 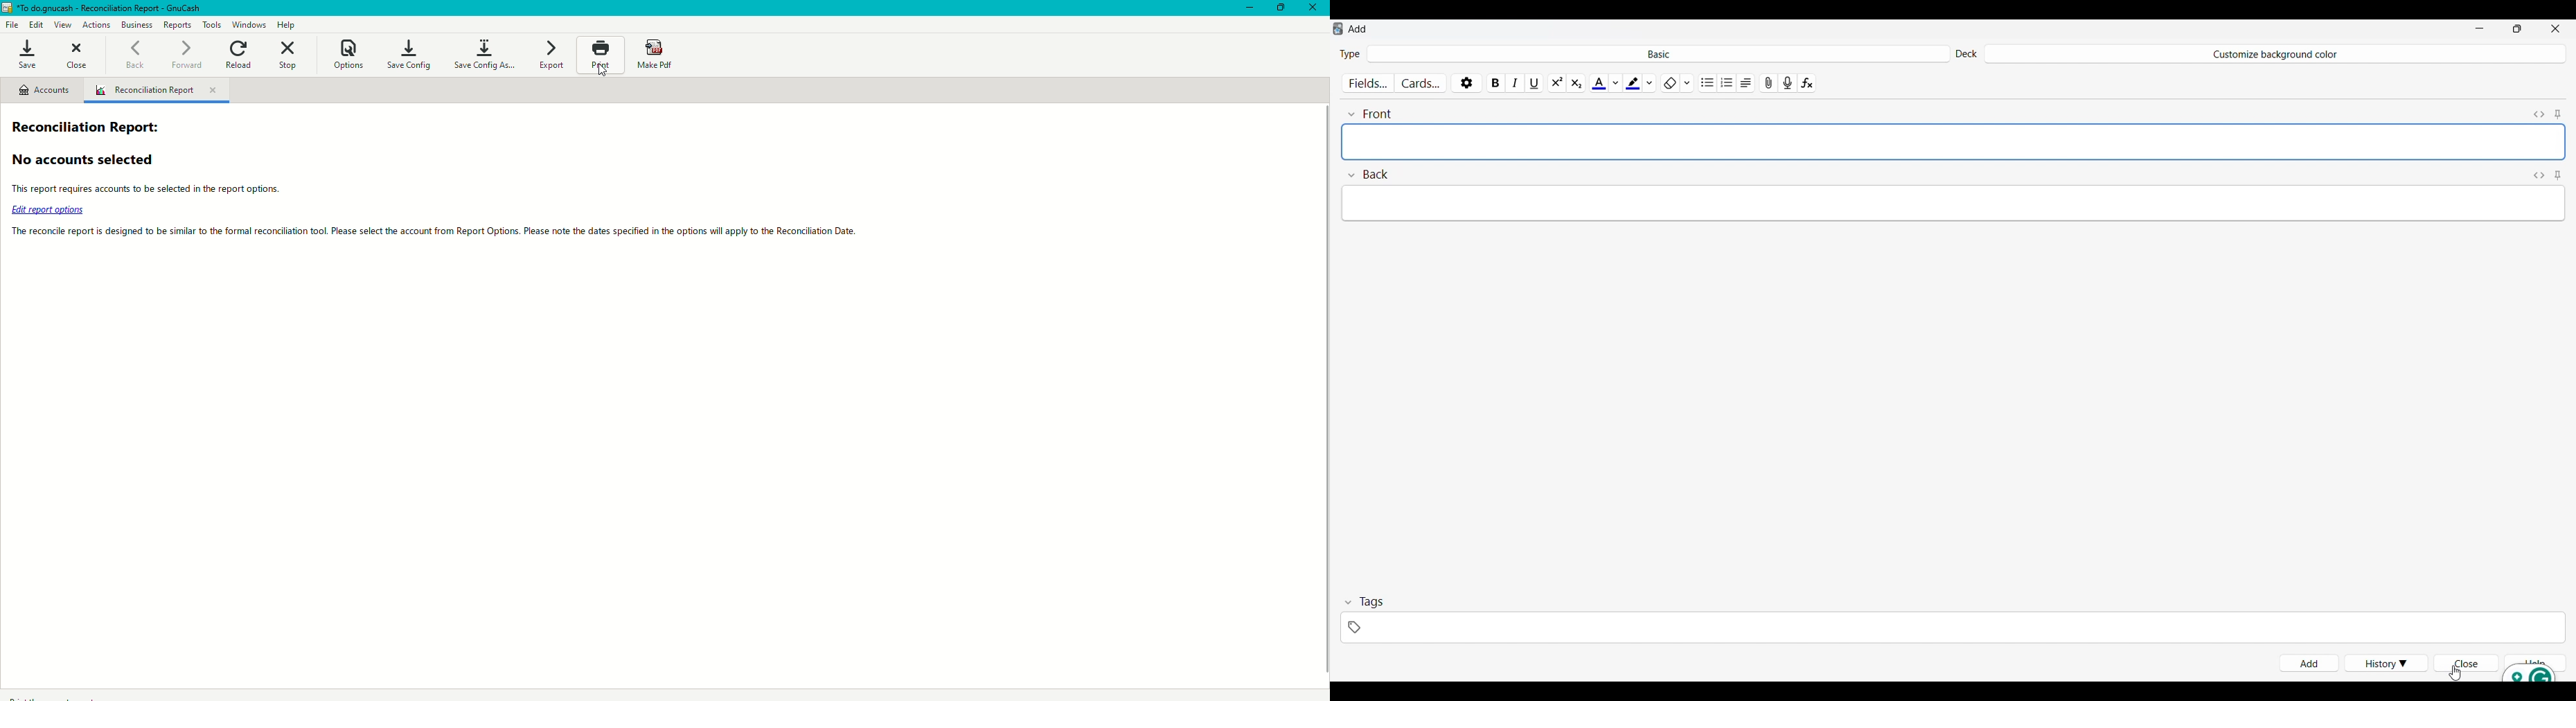 What do you see at coordinates (1769, 81) in the screenshot?
I see `Attach pictures/audio/video` at bounding box center [1769, 81].